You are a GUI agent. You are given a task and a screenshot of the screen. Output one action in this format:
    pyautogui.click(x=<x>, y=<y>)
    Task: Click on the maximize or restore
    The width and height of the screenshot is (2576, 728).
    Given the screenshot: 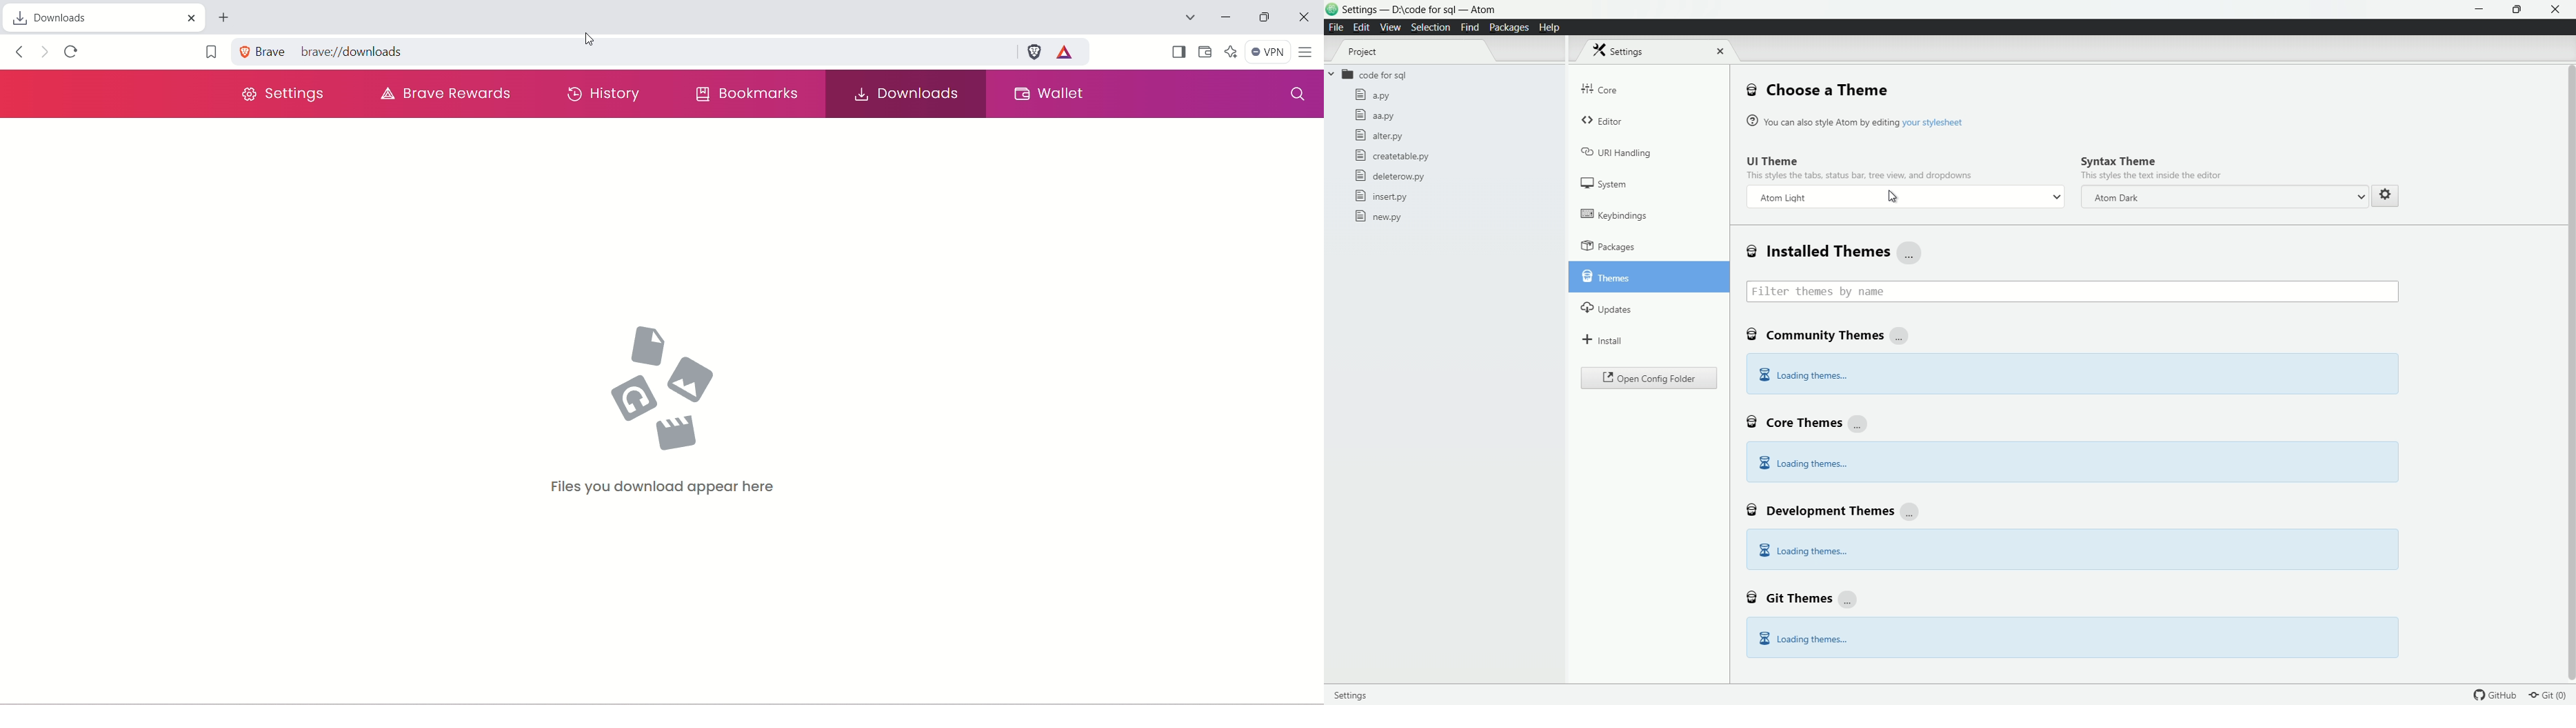 What is the action you would take?
    pyautogui.click(x=2519, y=10)
    